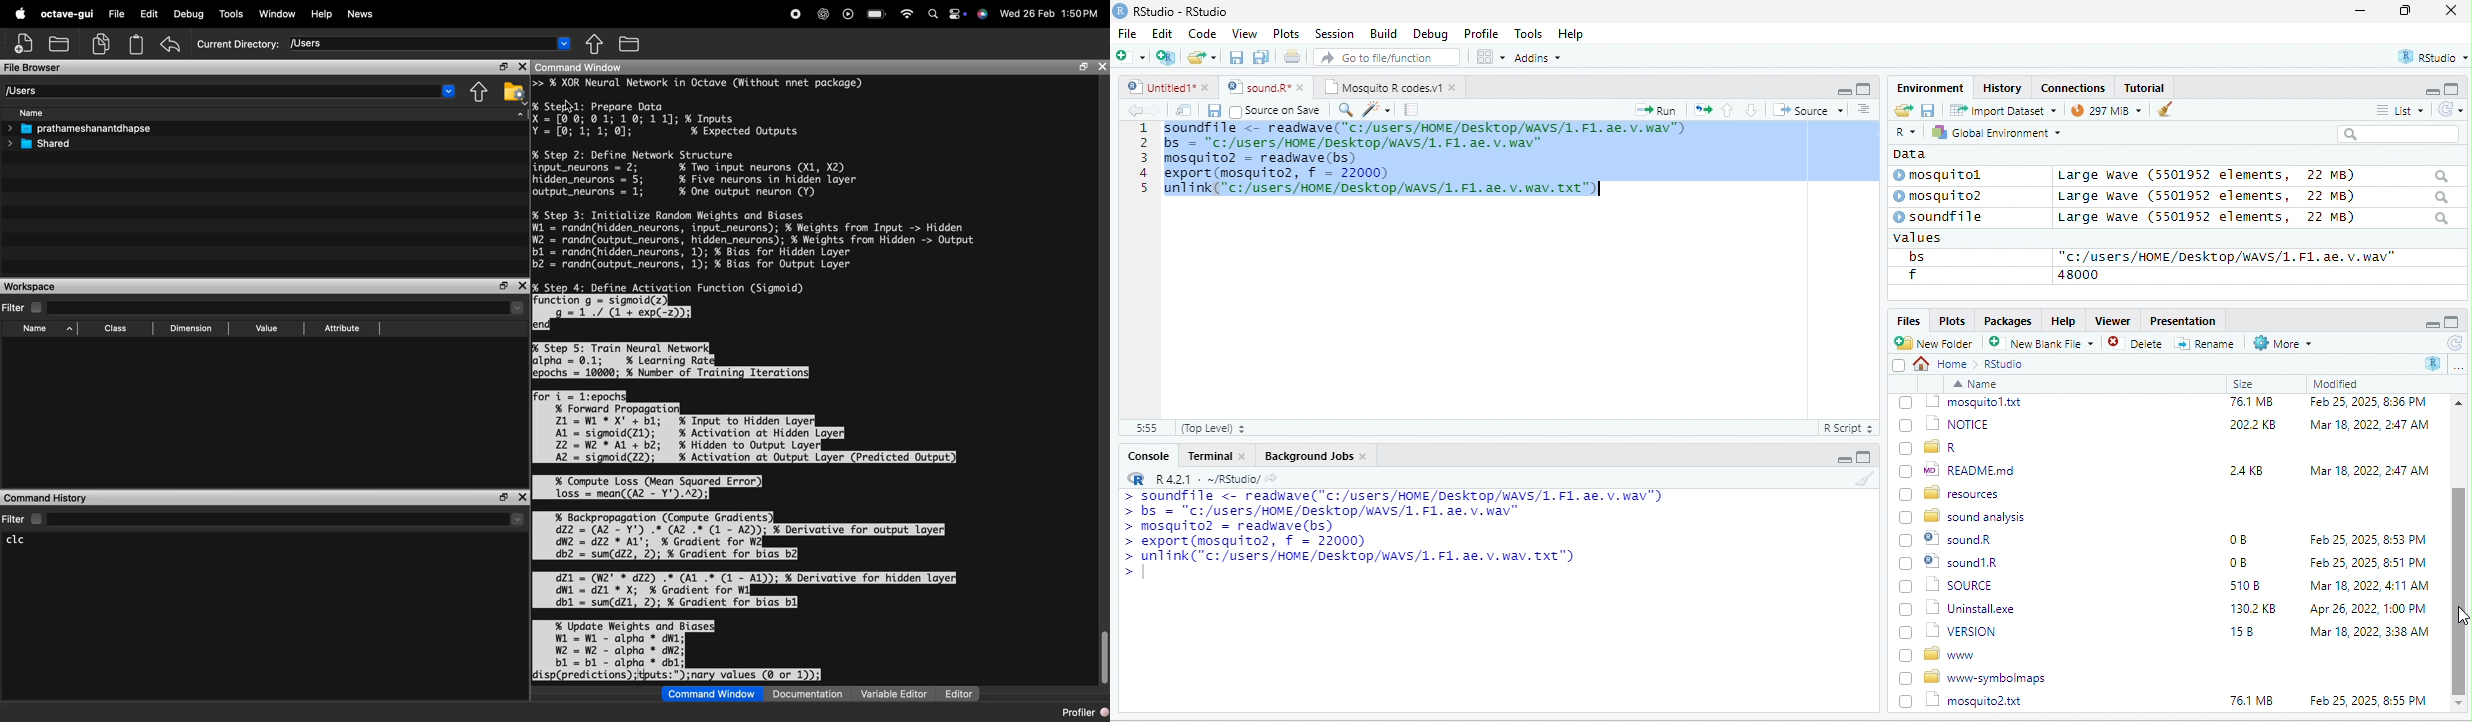 The width and height of the screenshot is (2492, 728). I want to click on R, so click(1904, 133).